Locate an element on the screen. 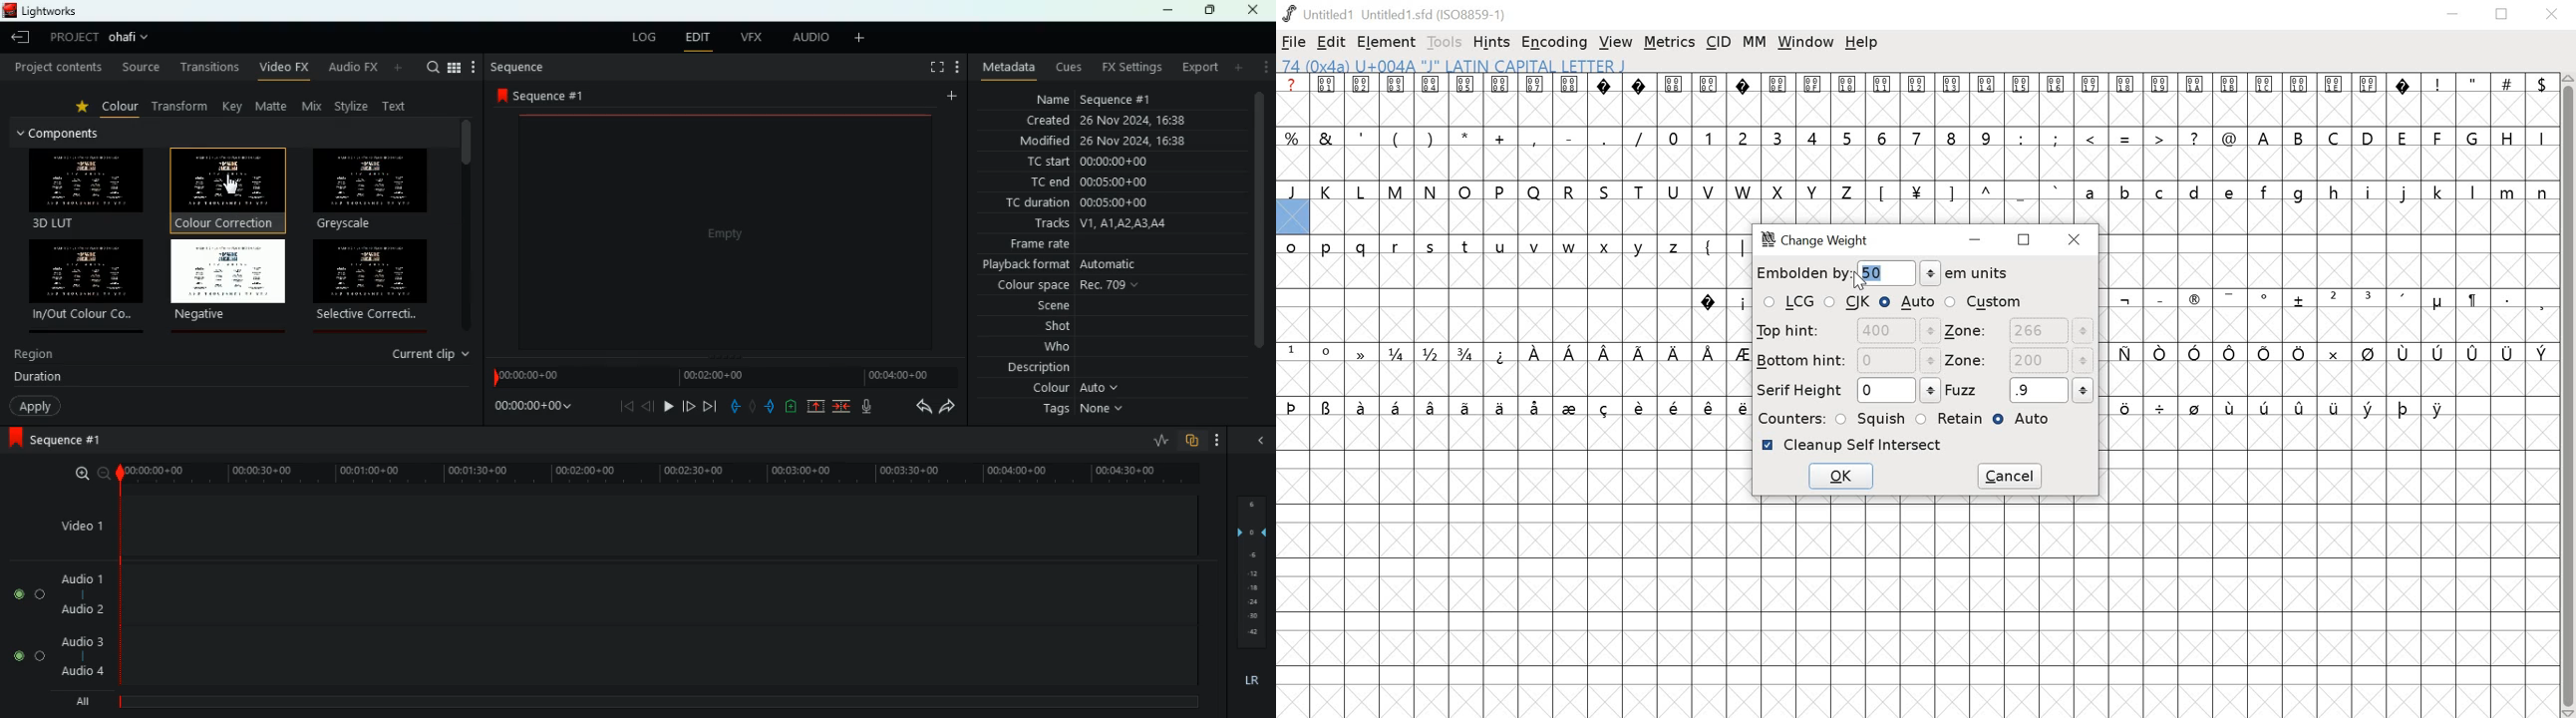 This screenshot has height=728, width=2576. edit is located at coordinates (699, 38).